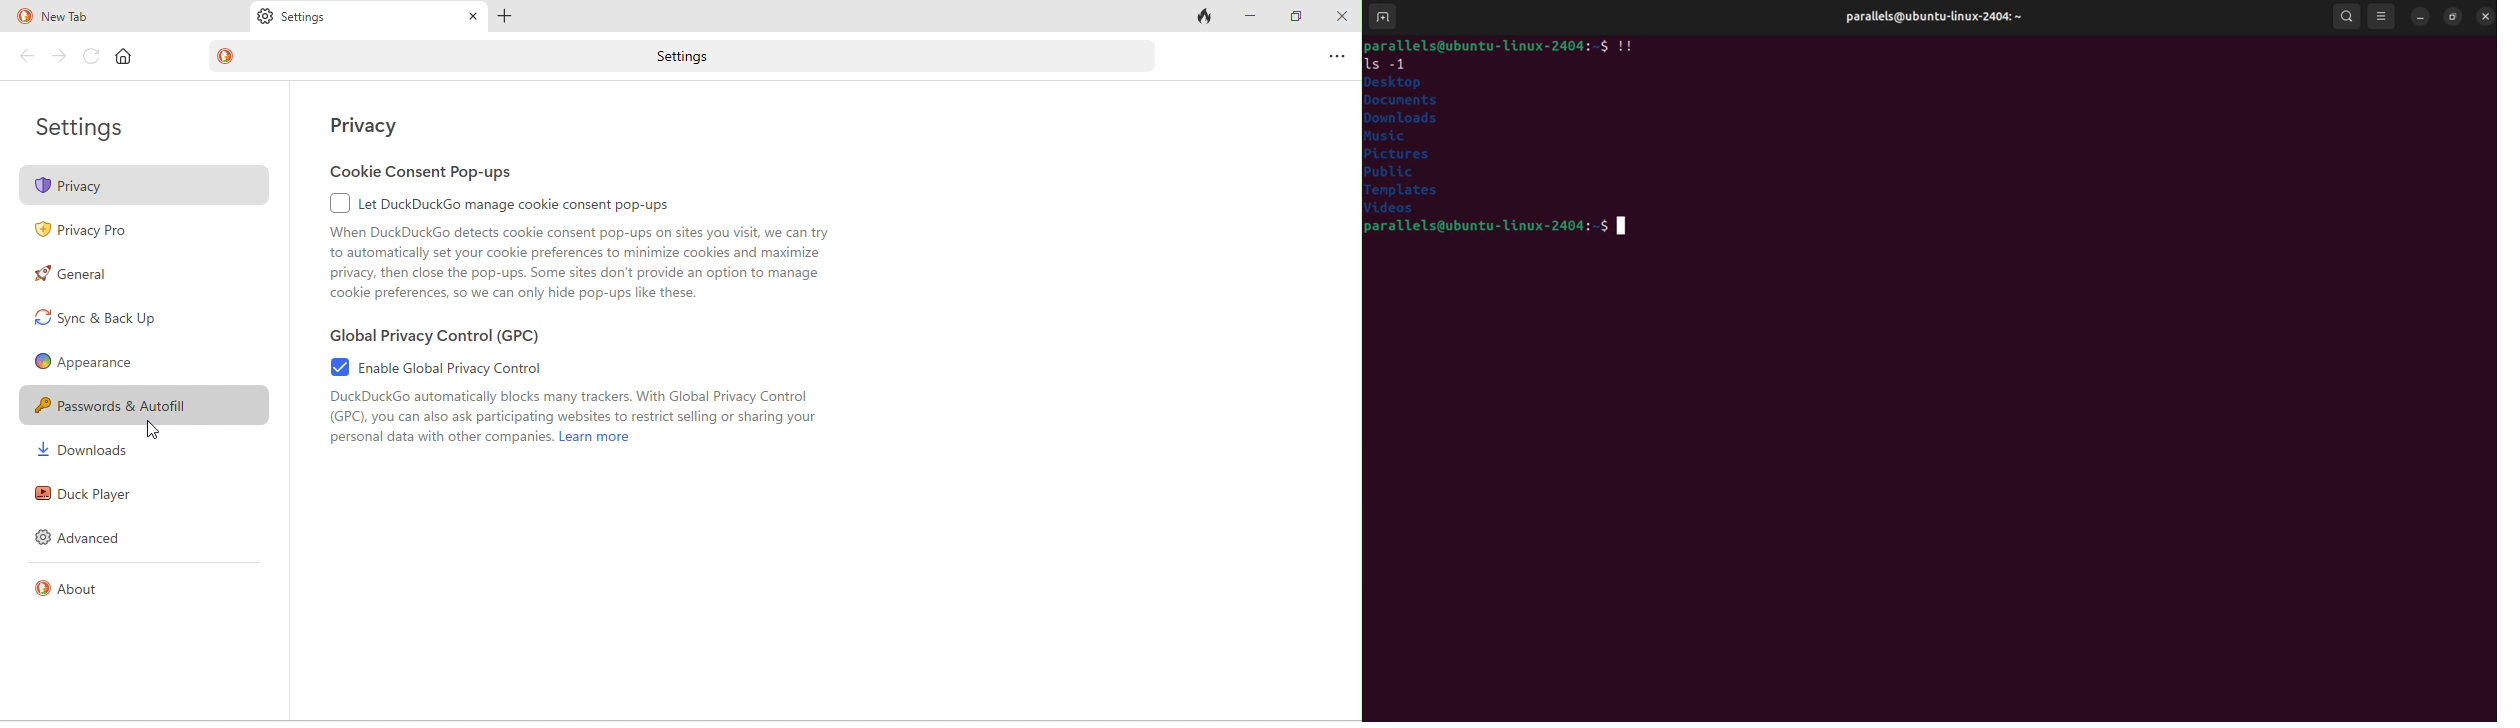 This screenshot has height=728, width=2520. What do you see at coordinates (697, 56) in the screenshot?
I see `settings` at bounding box center [697, 56].